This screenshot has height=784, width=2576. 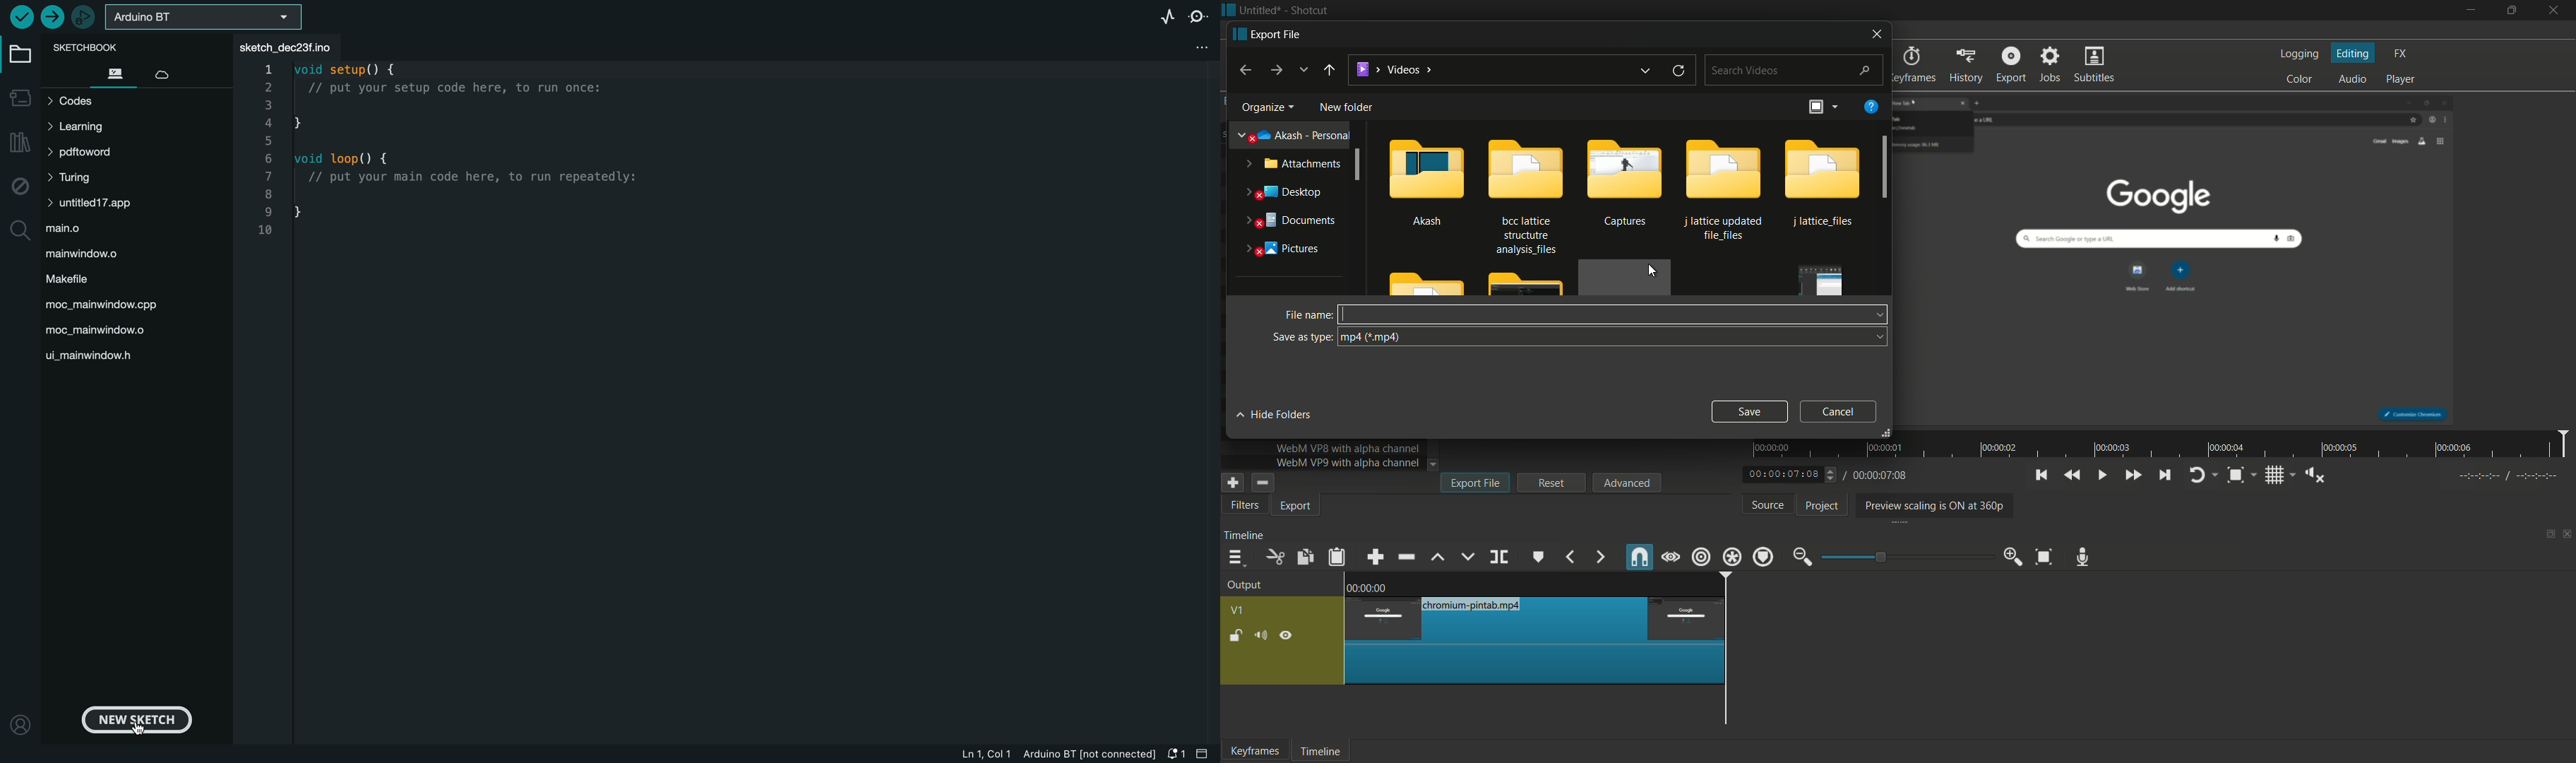 What do you see at coordinates (1908, 557) in the screenshot?
I see `adjustment bar` at bounding box center [1908, 557].